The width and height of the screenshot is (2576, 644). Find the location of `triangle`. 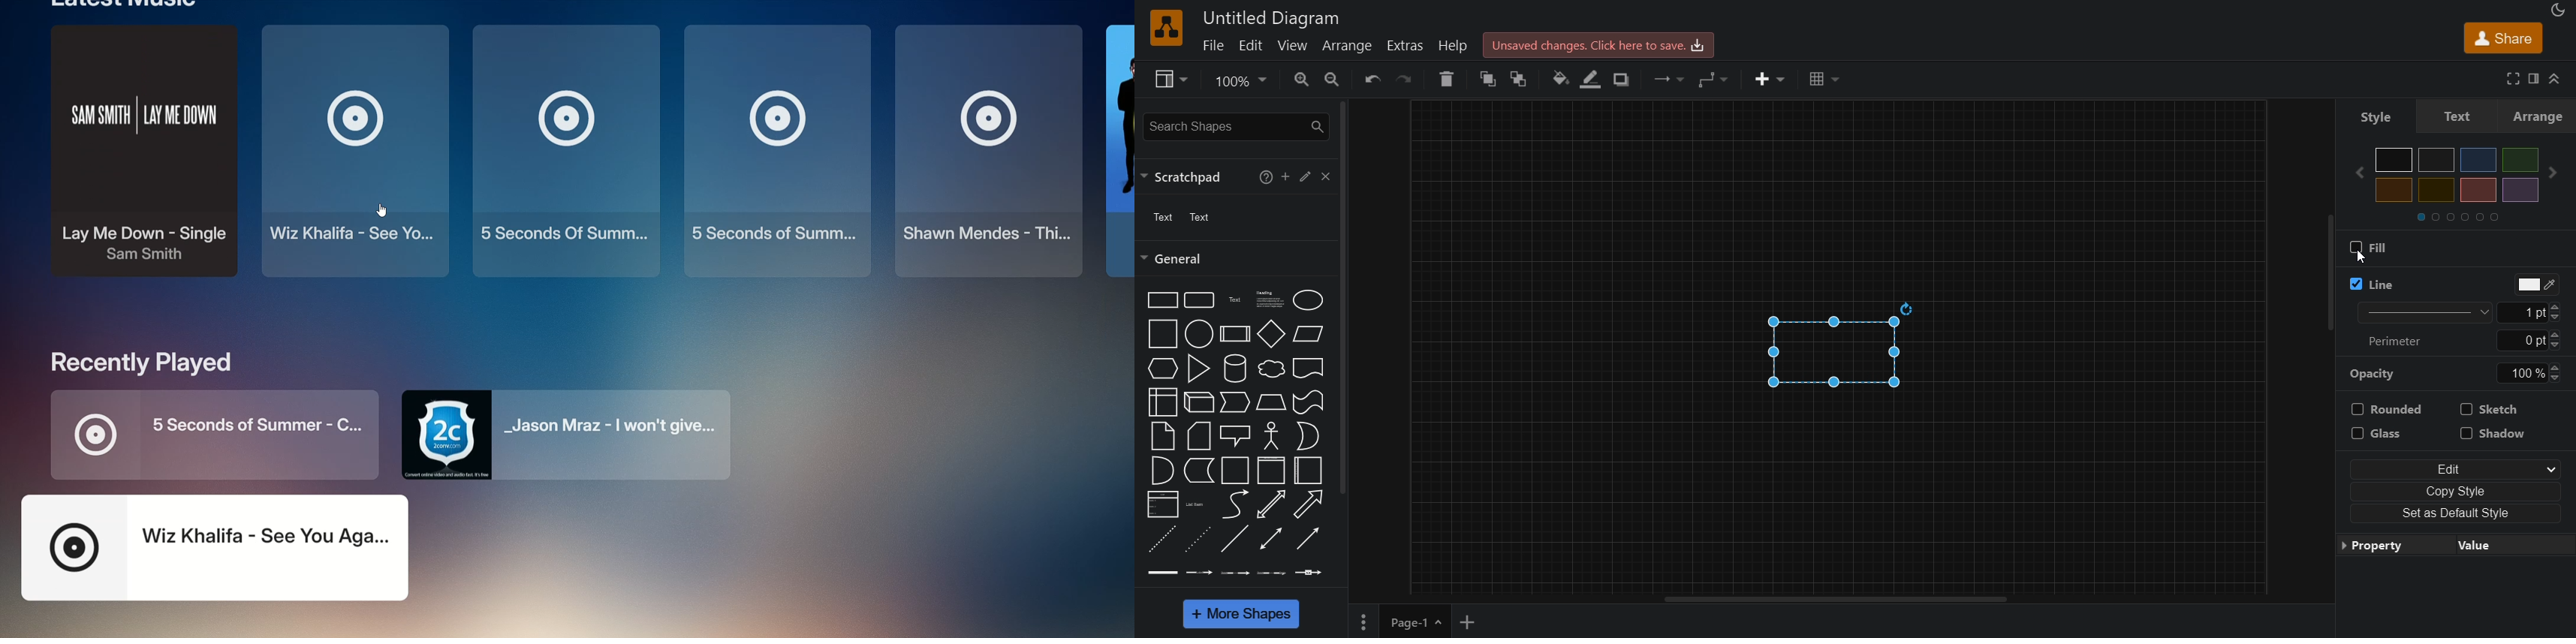

triangle is located at coordinates (1198, 369).